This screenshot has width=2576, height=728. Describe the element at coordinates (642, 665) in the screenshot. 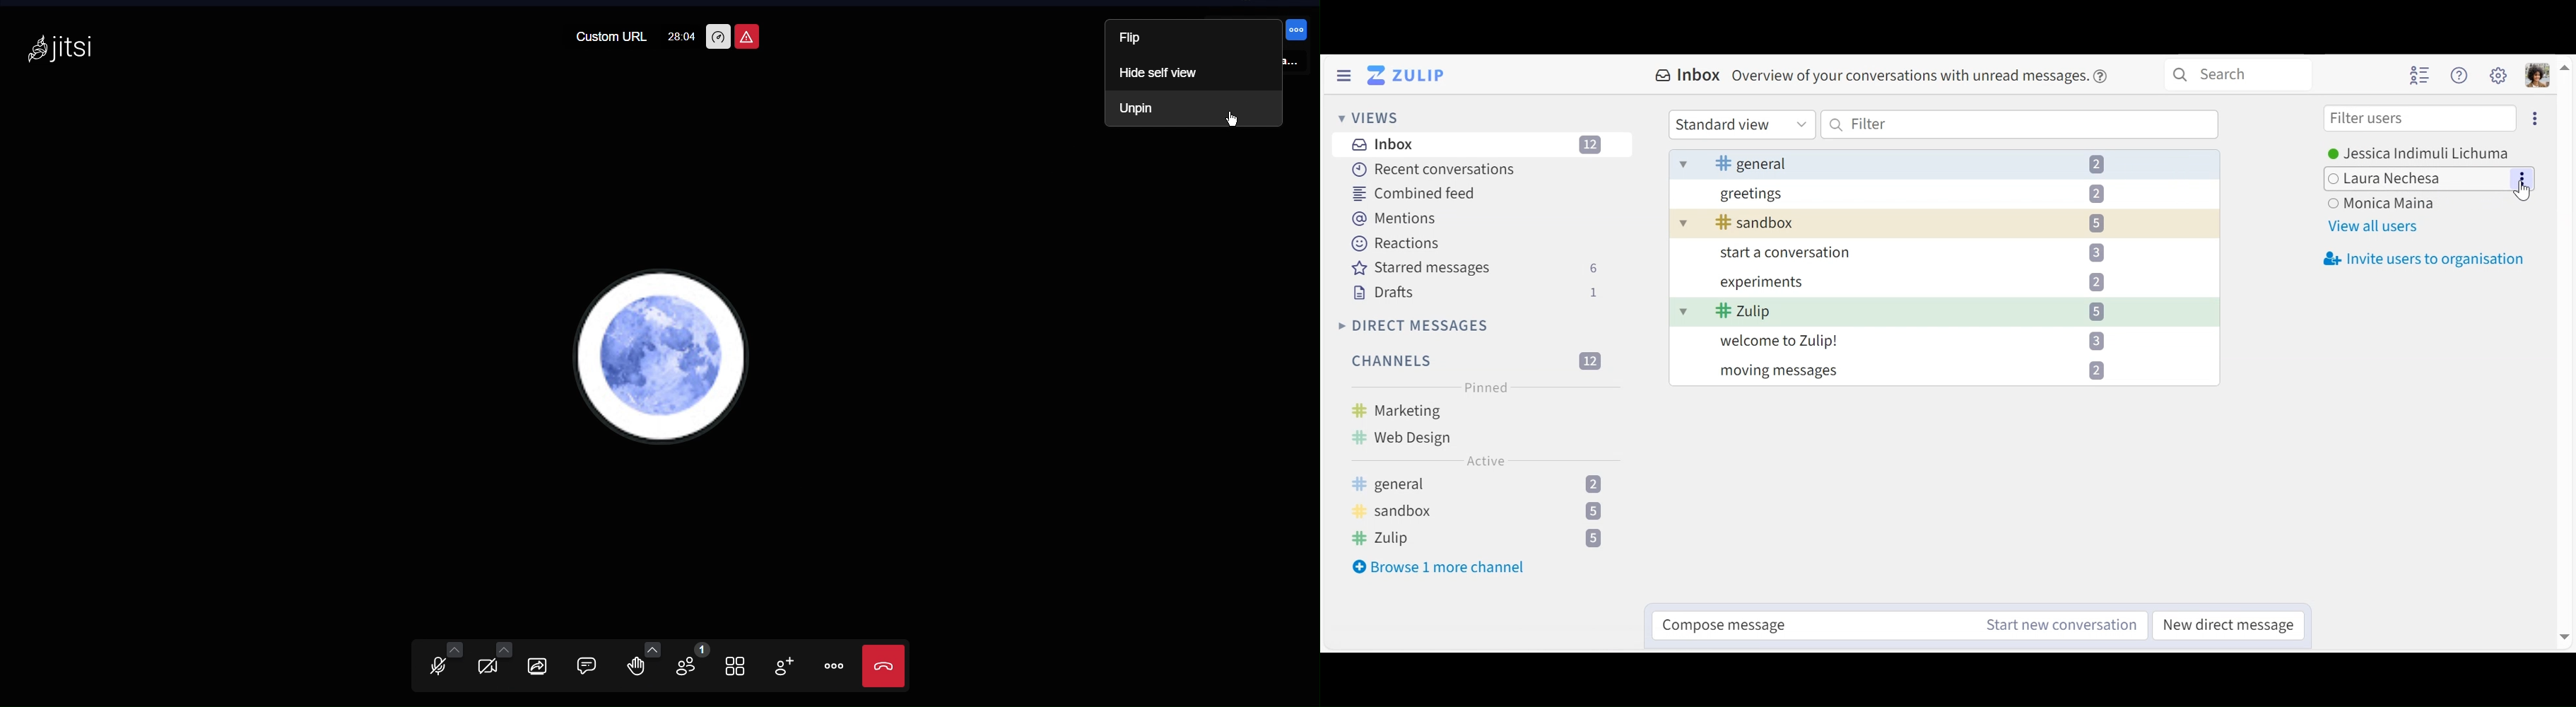

I see `Raise Hand` at that location.